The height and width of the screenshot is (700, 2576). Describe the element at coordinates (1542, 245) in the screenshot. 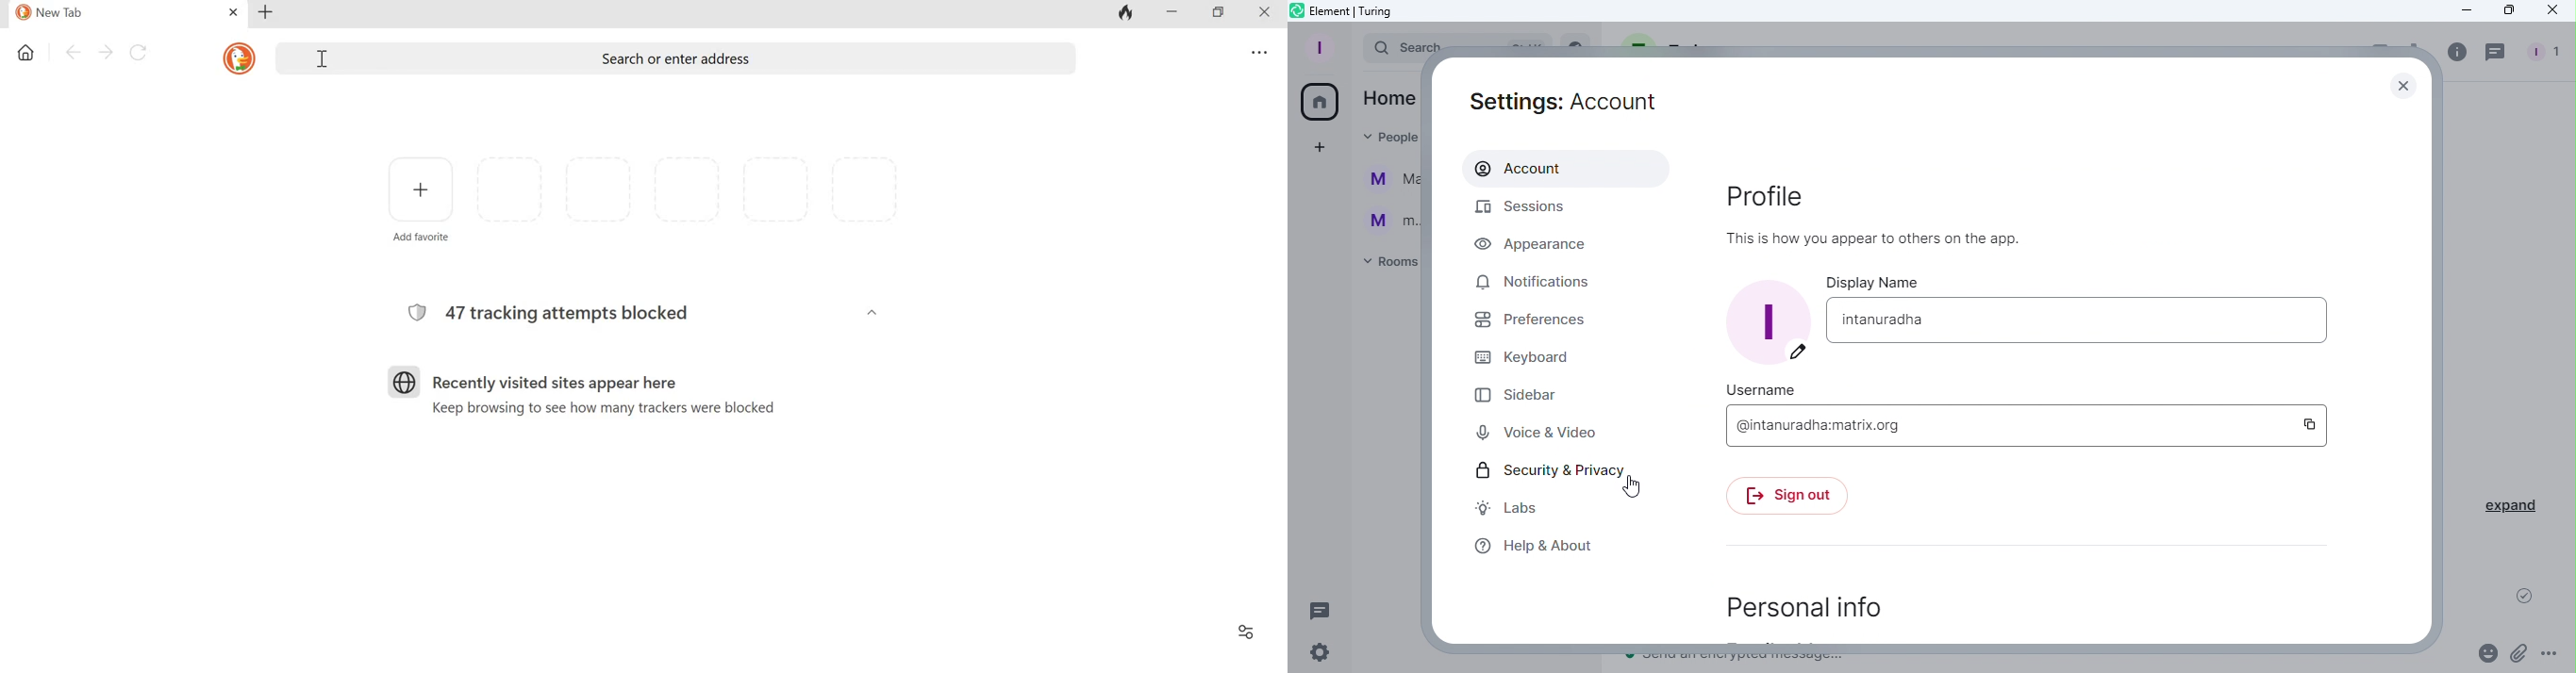

I see `Appearance` at that location.